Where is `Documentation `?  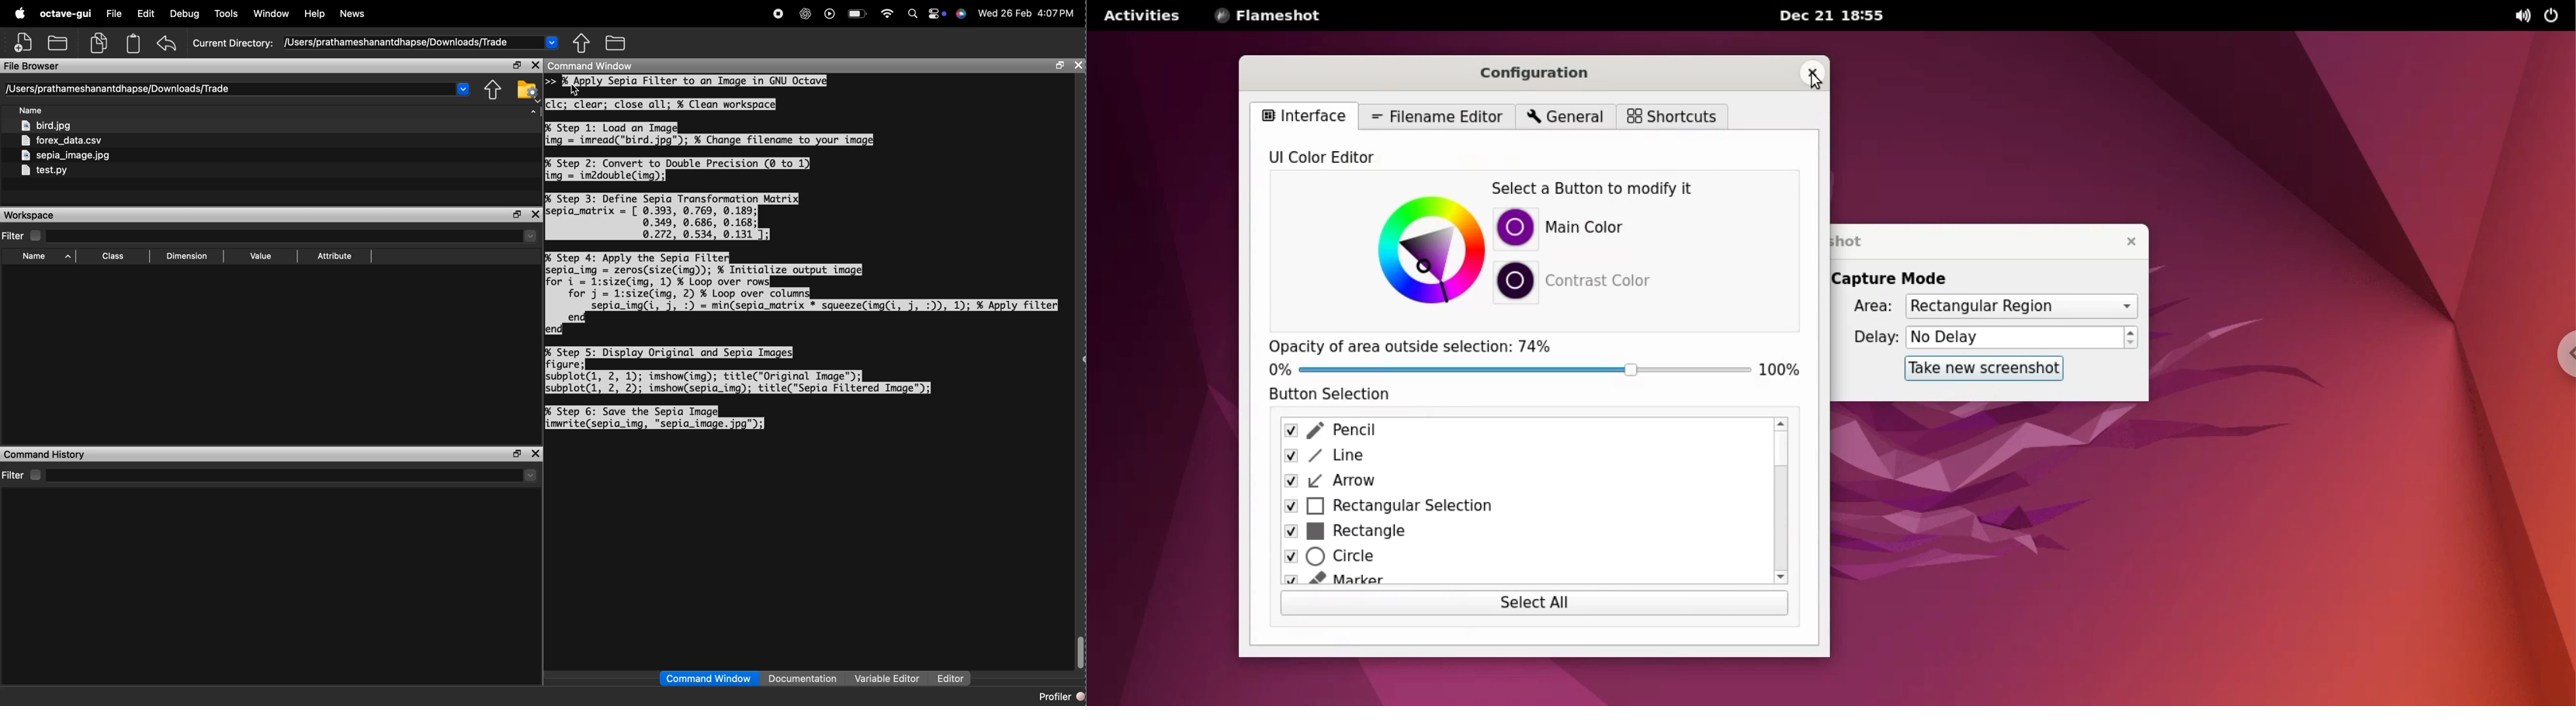
Documentation  is located at coordinates (804, 677).